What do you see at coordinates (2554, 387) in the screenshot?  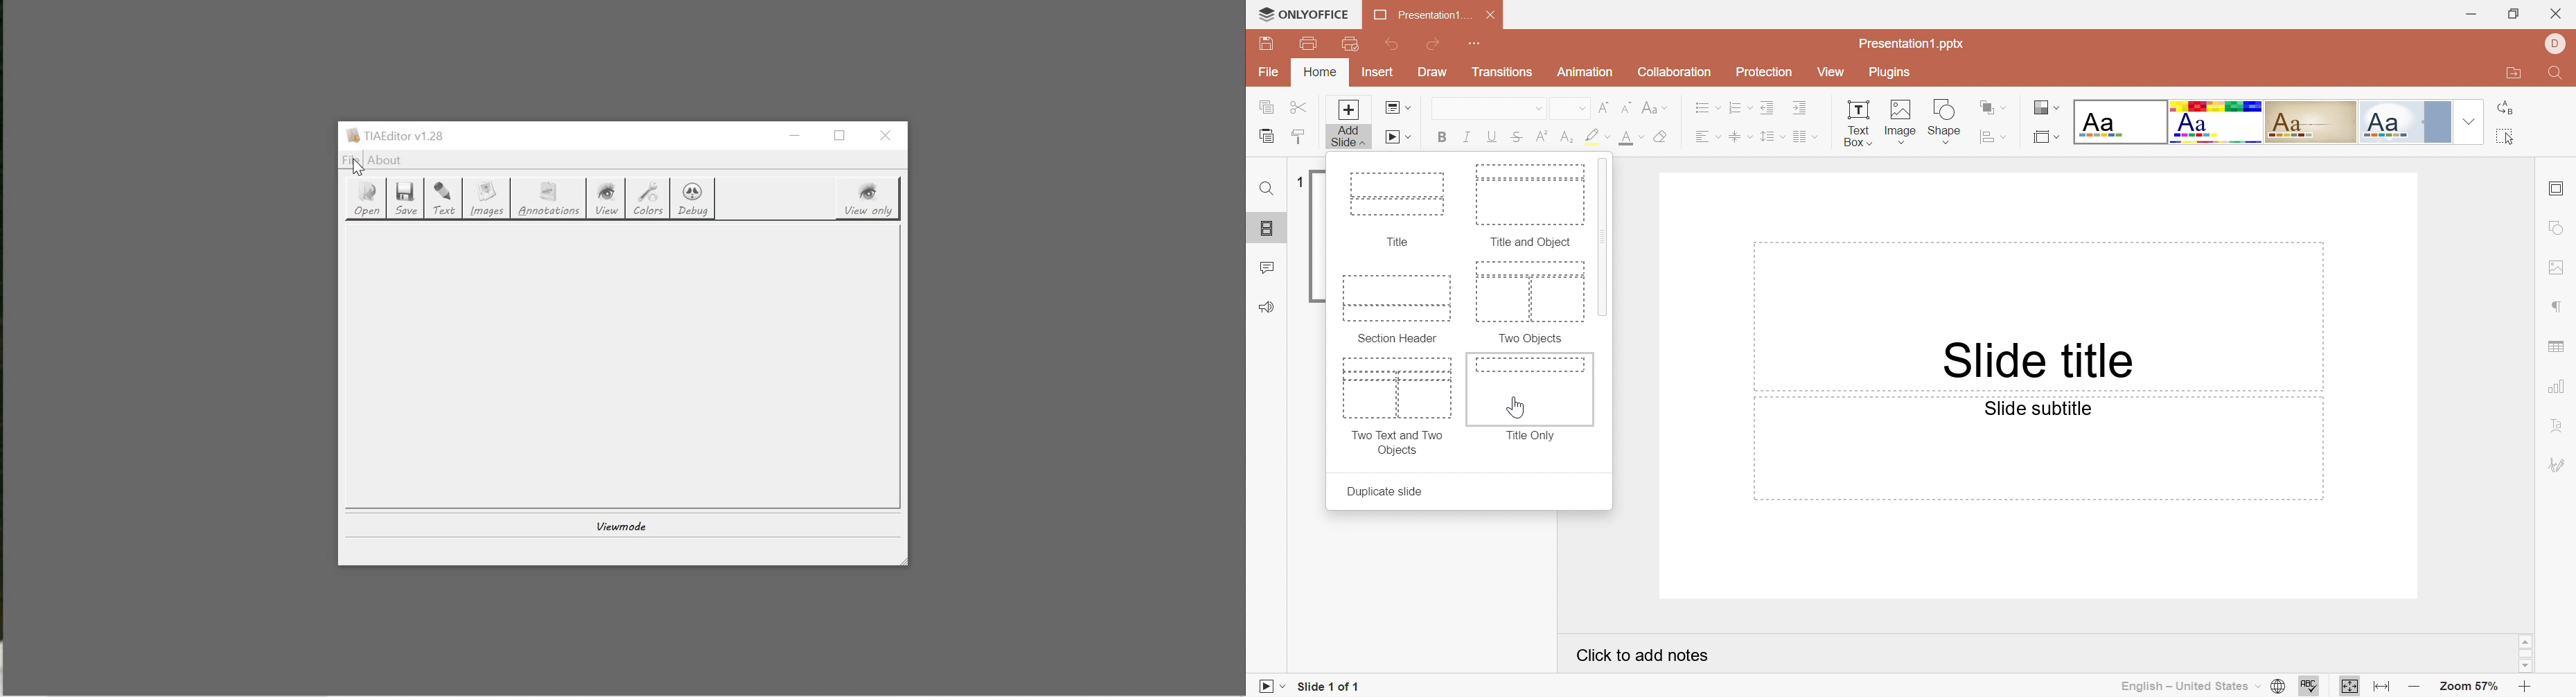 I see `Chart settings` at bounding box center [2554, 387].